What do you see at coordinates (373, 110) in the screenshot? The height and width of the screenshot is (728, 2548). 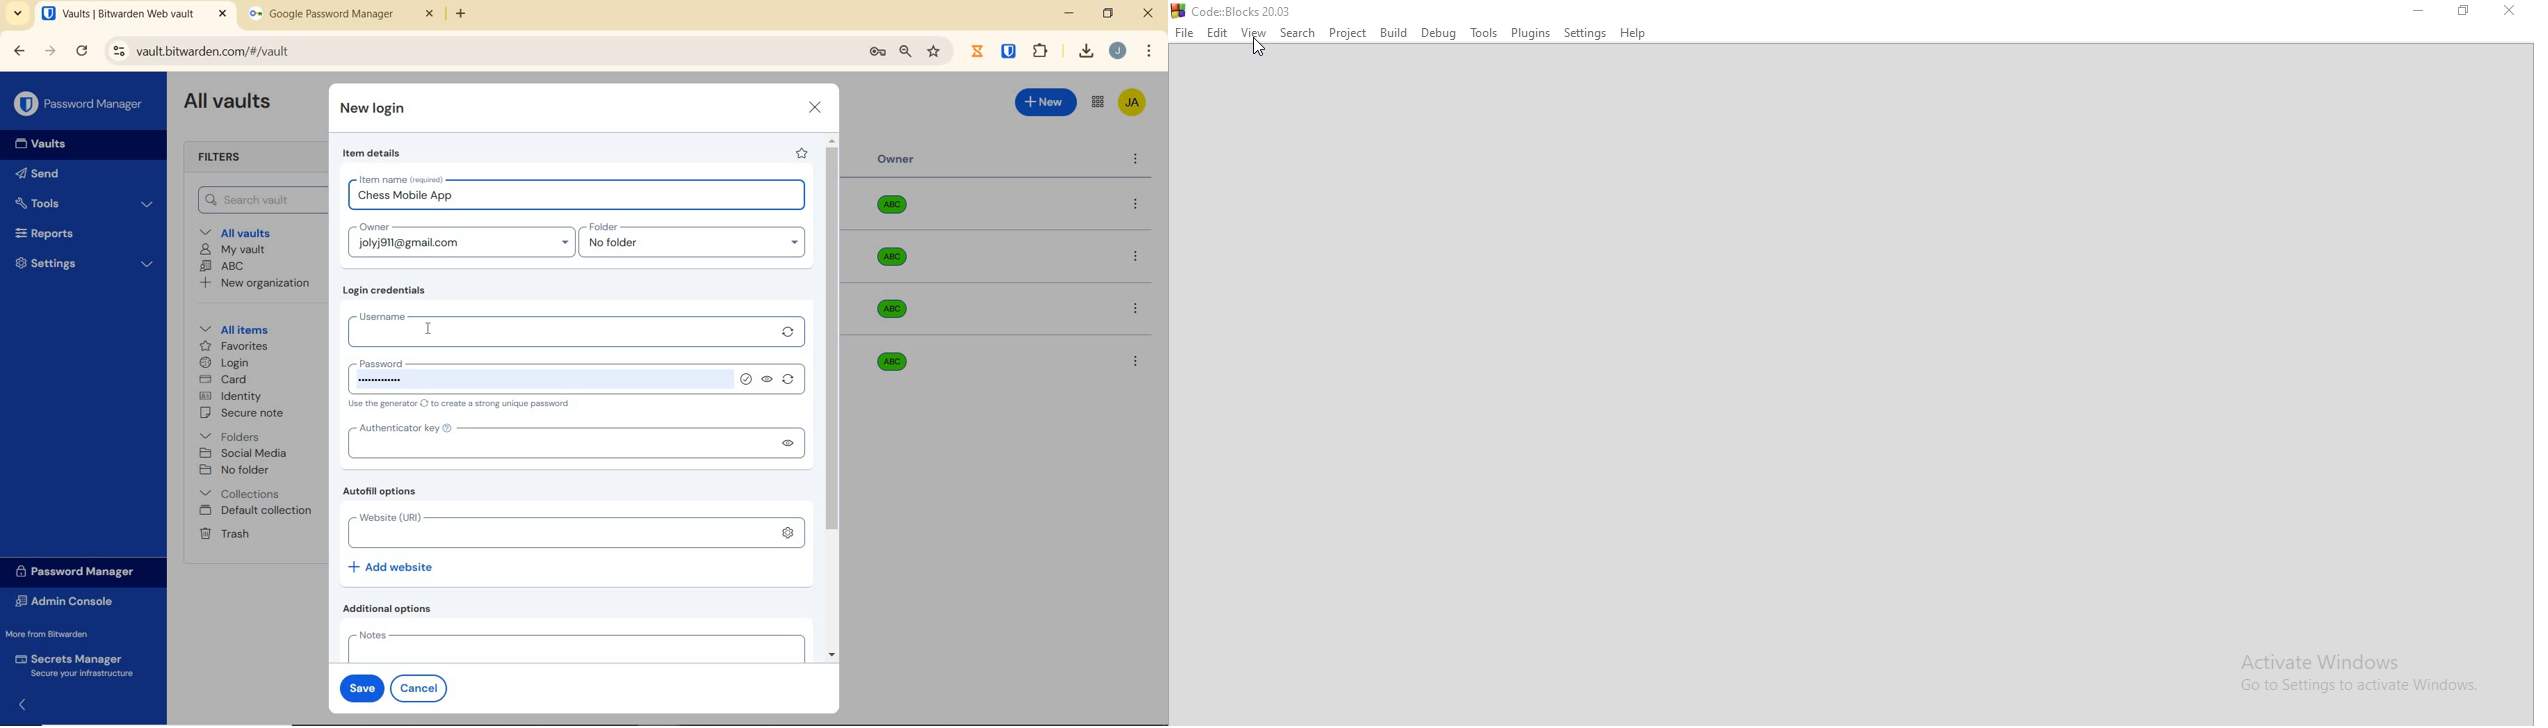 I see `New login` at bounding box center [373, 110].